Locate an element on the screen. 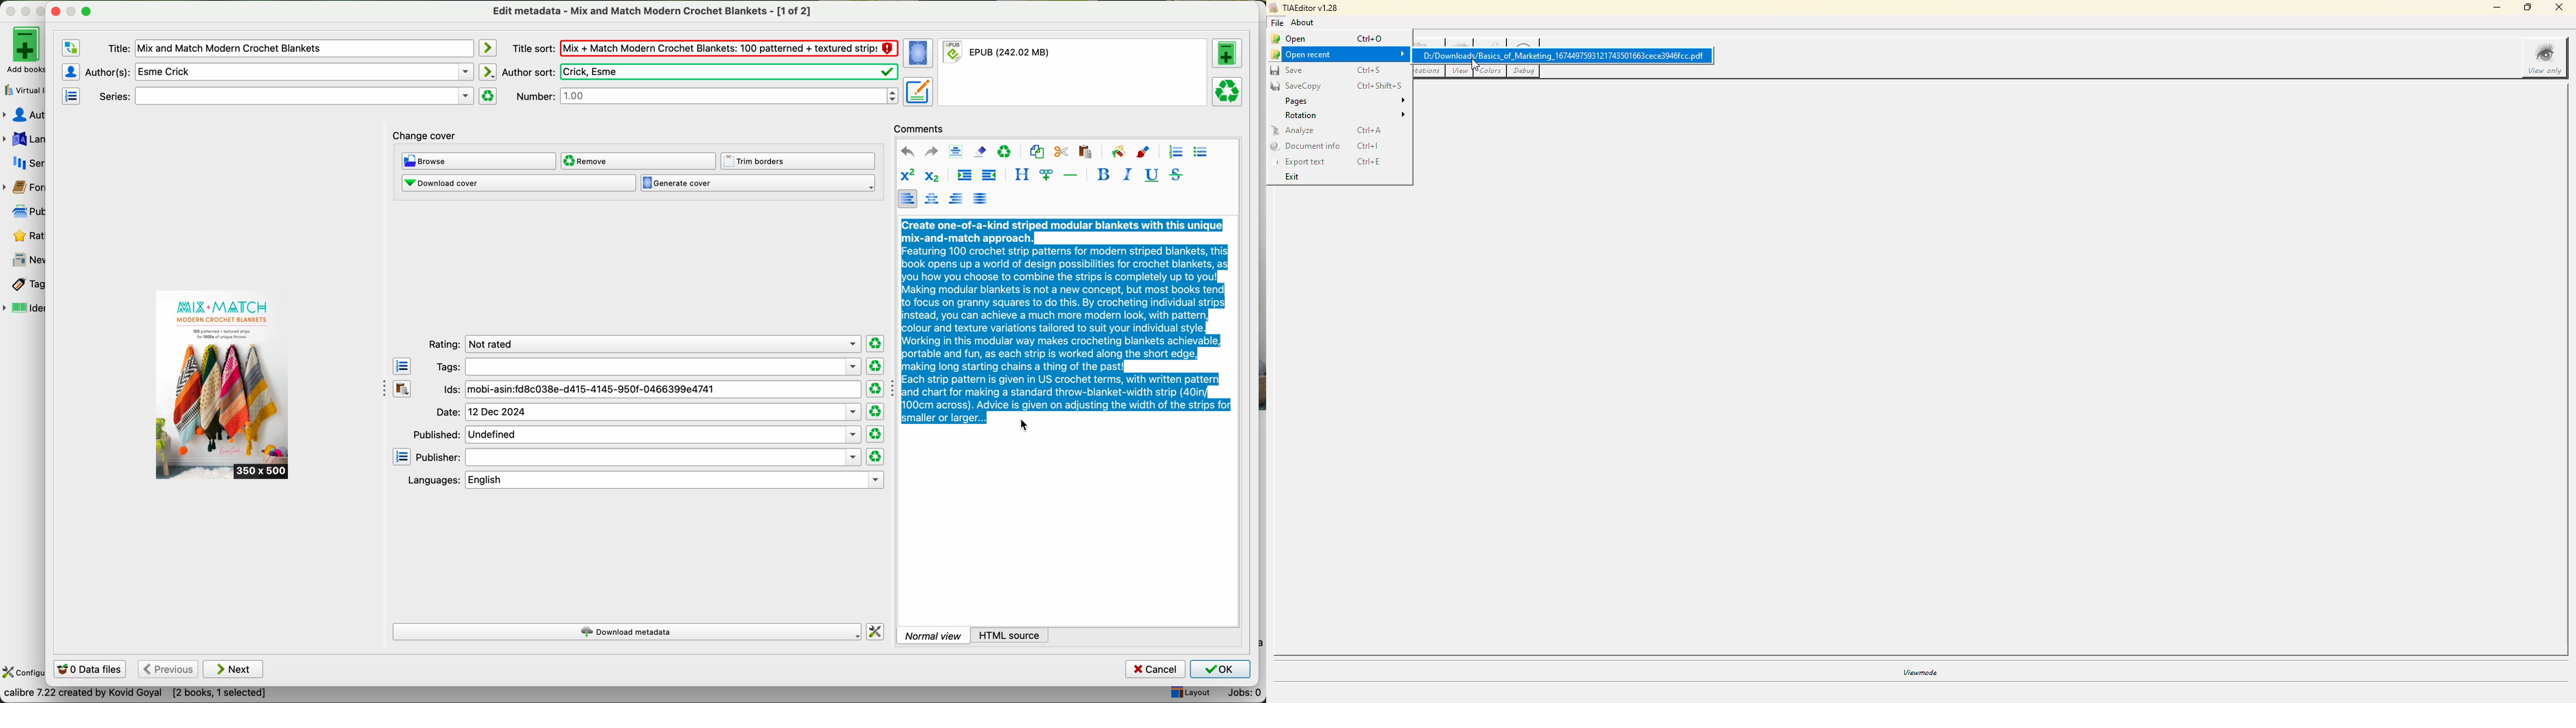 Image resolution: width=2576 pixels, height=728 pixels. add books is located at coordinates (22, 49).